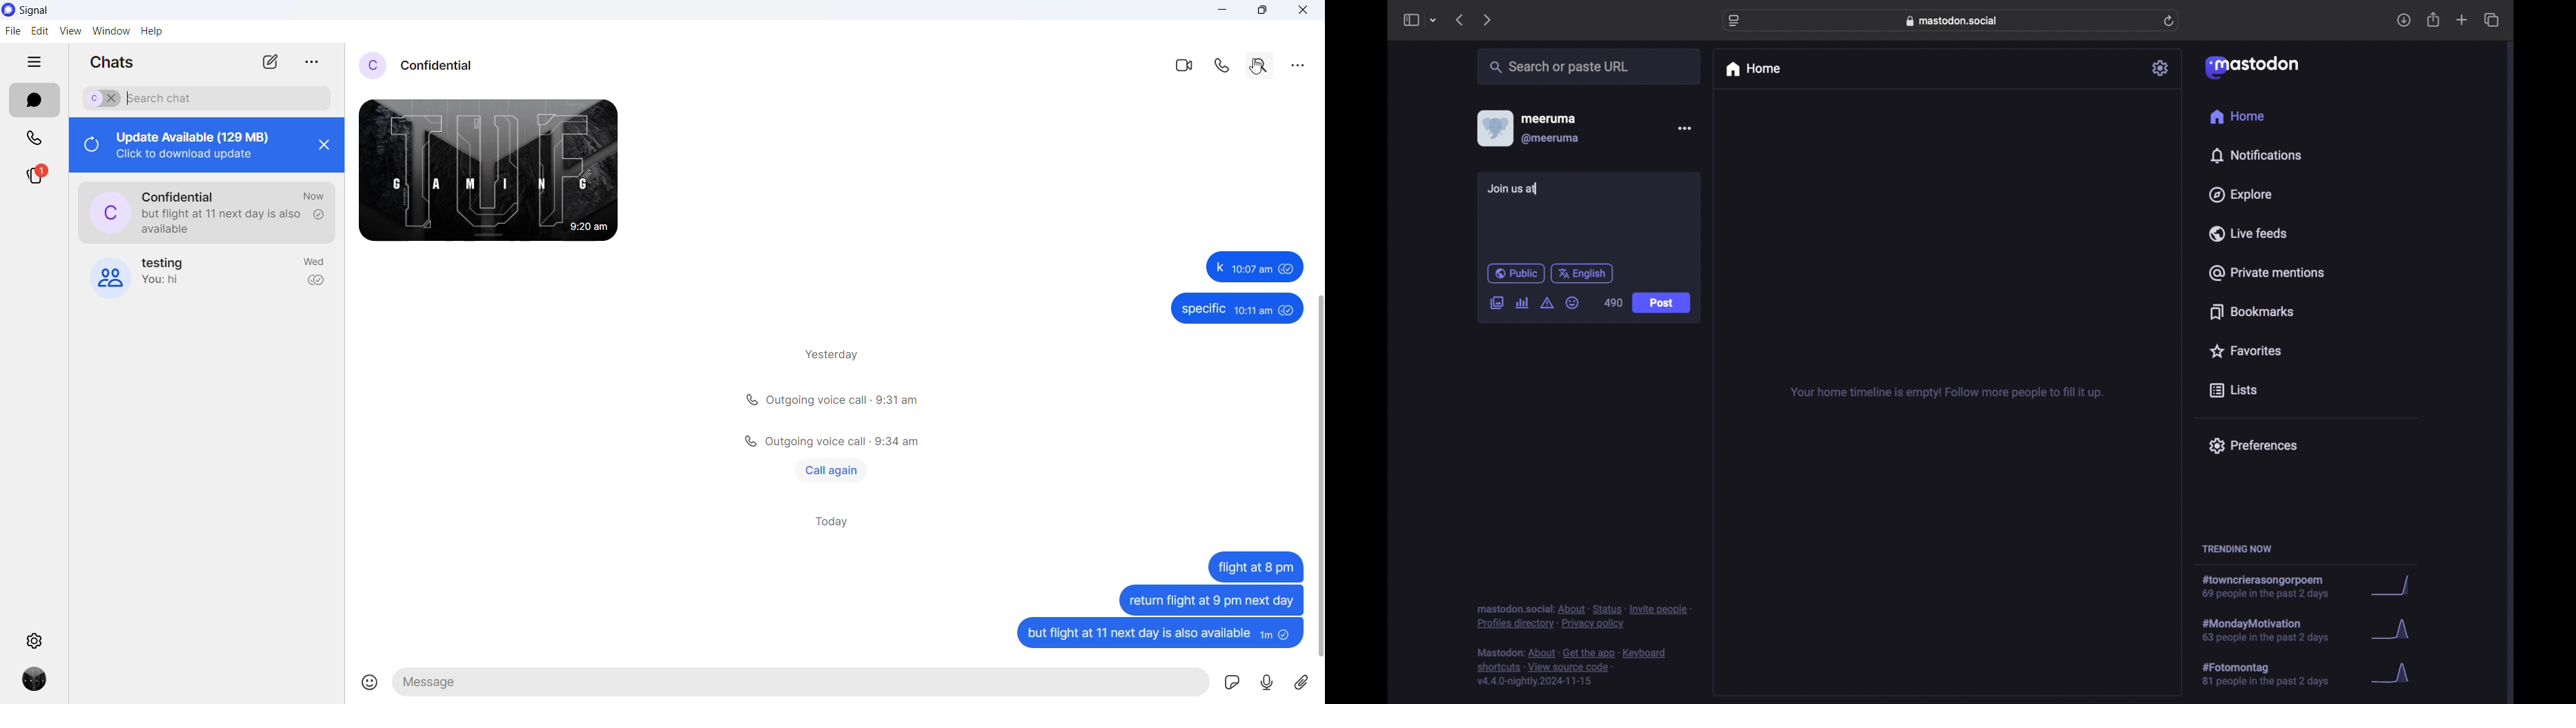  Describe the element at coordinates (228, 98) in the screenshot. I see `search chat` at that location.